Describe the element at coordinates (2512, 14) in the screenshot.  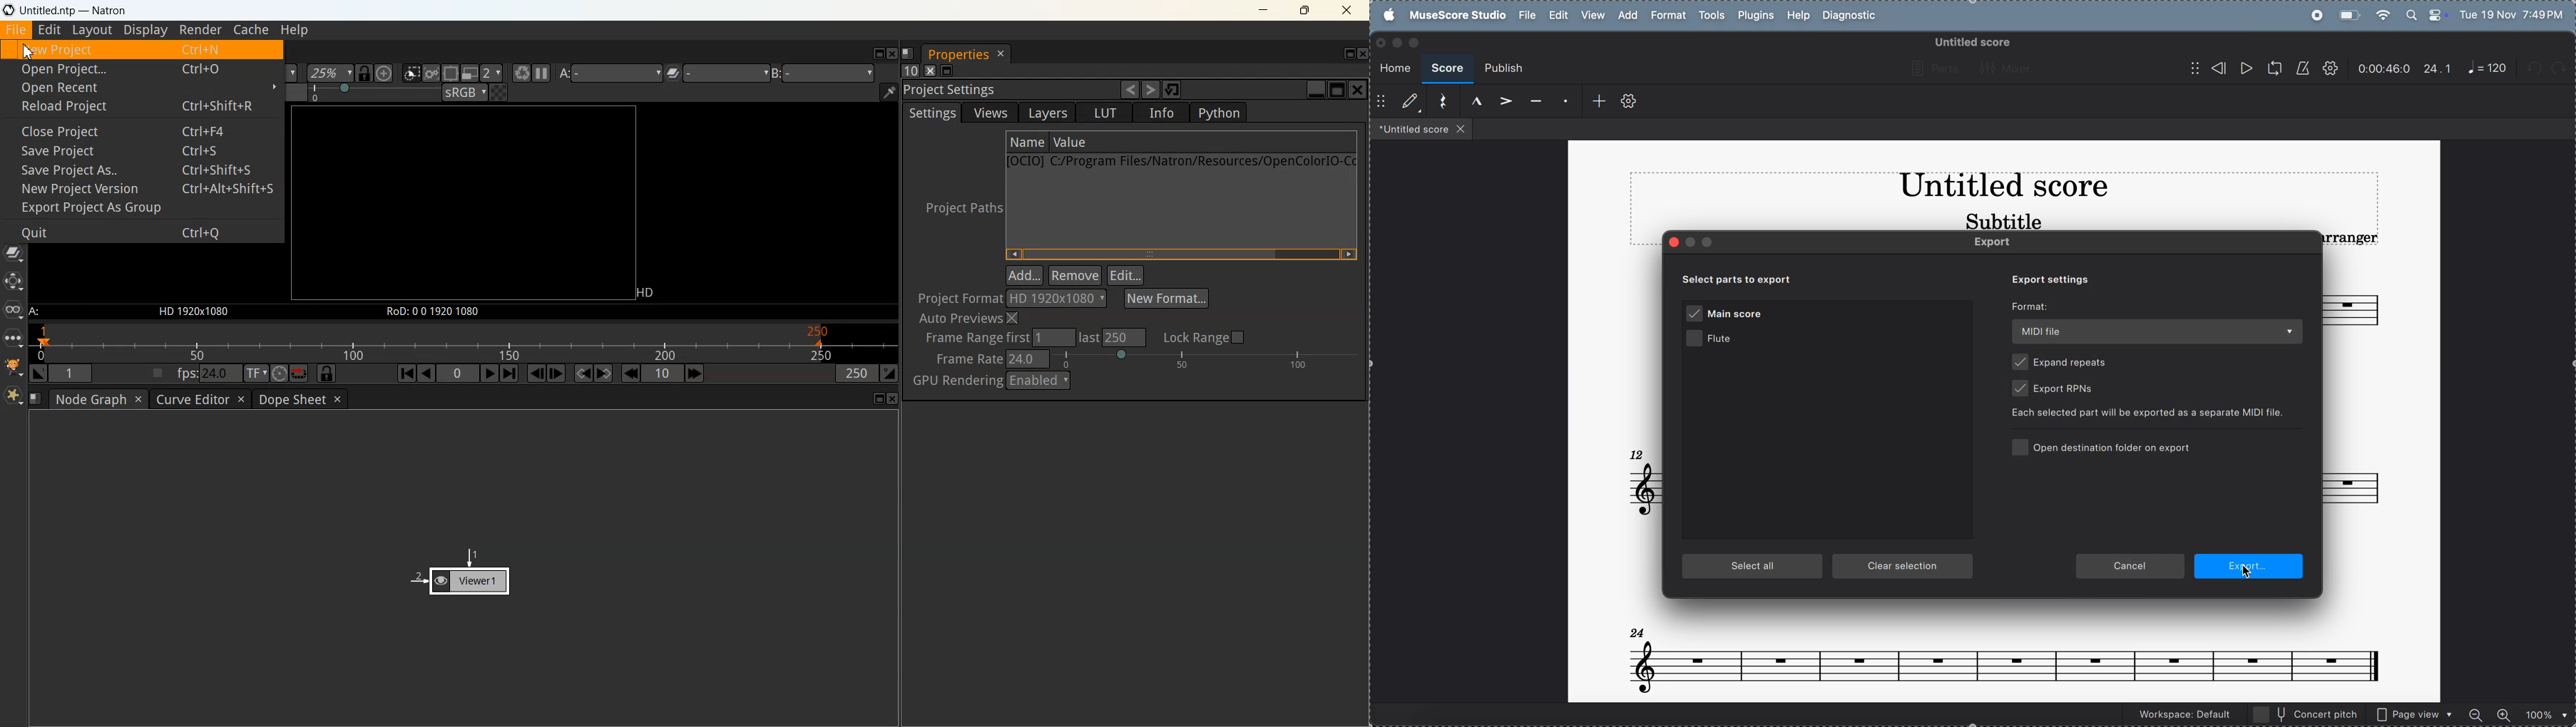
I see `date and time` at that location.